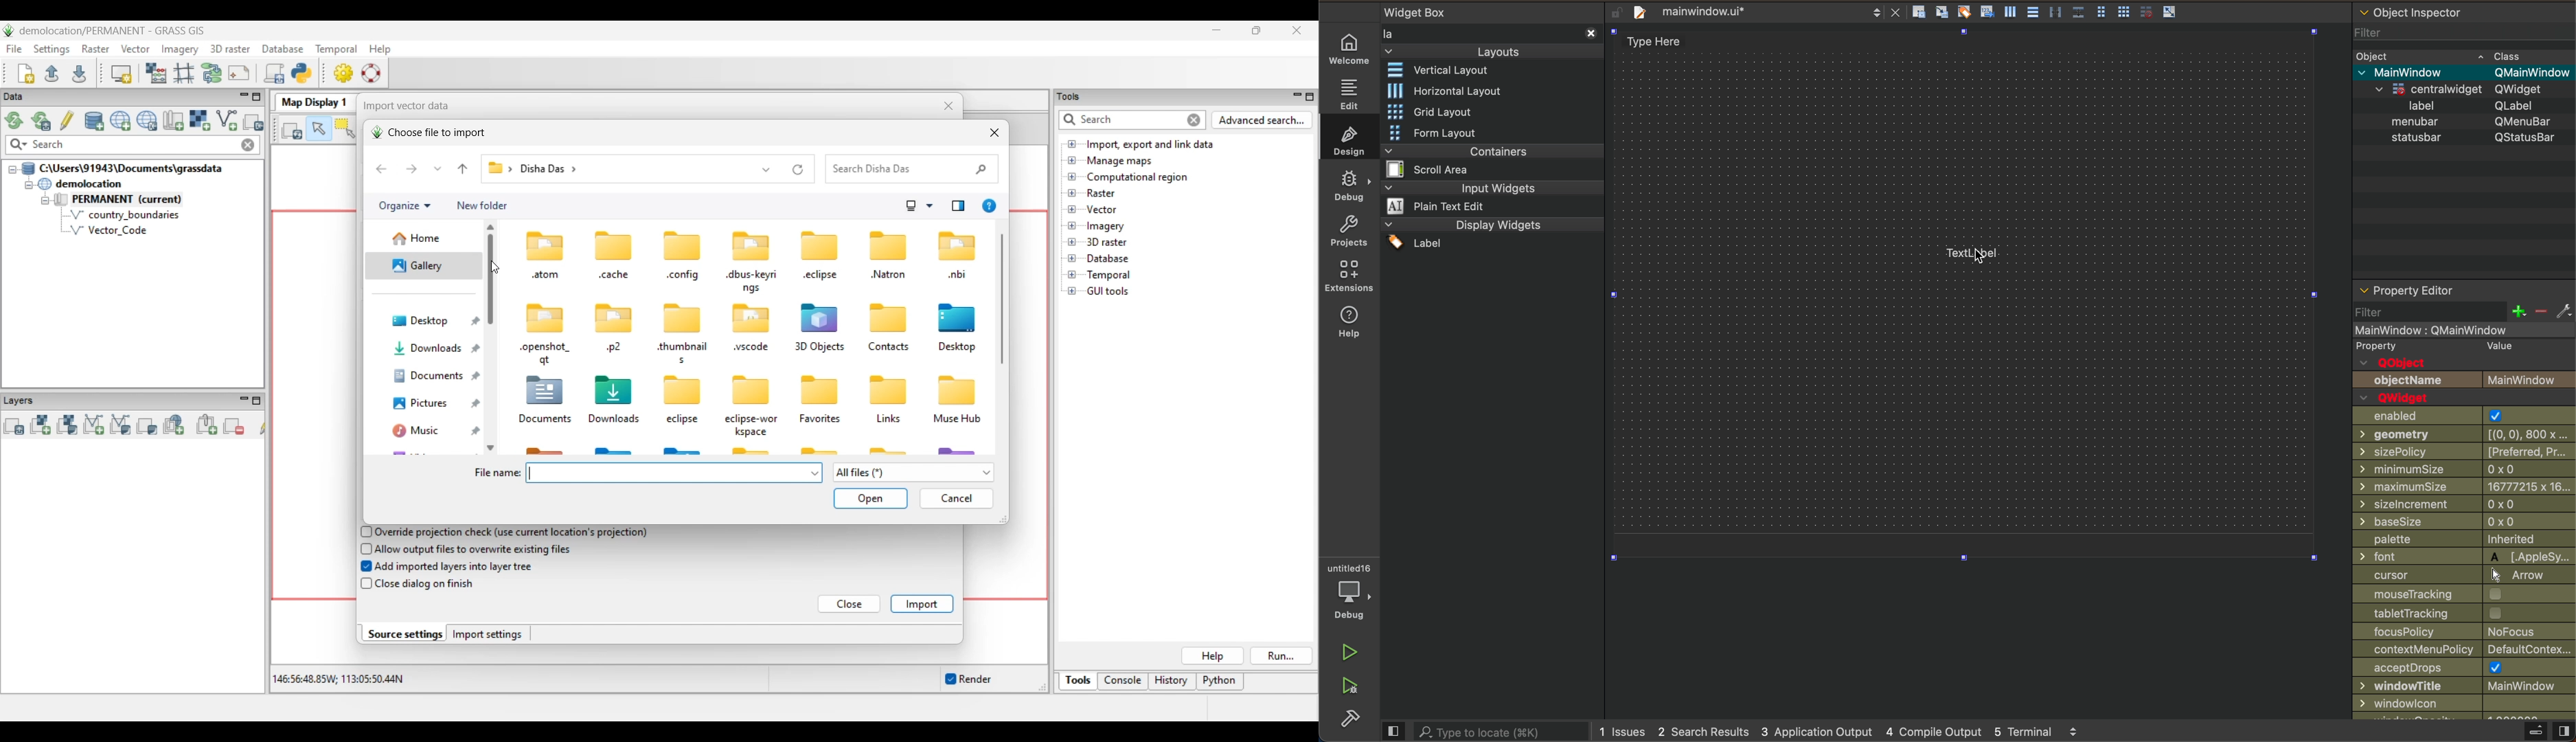 This screenshot has height=756, width=2576. What do you see at coordinates (1446, 90) in the screenshot?
I see `historical layout` at bounding box center [1446, 90].